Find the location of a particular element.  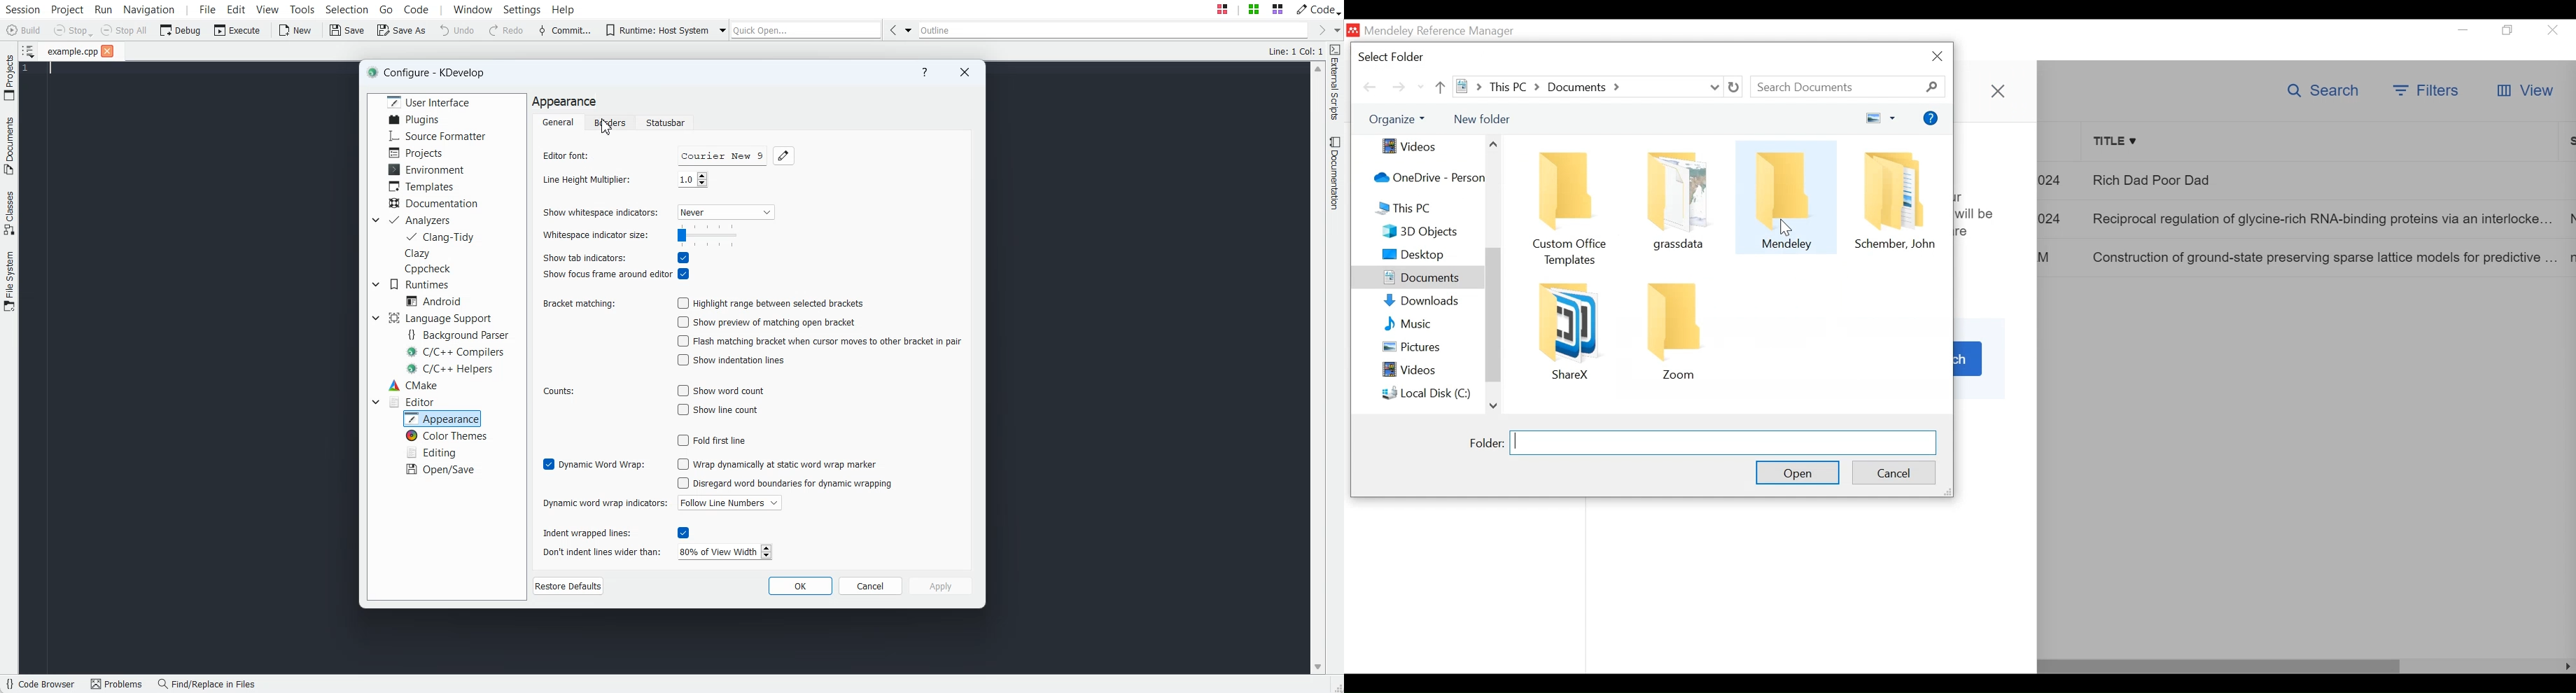

Horizontal Scroll bar is located at coordinates (2219, 666).